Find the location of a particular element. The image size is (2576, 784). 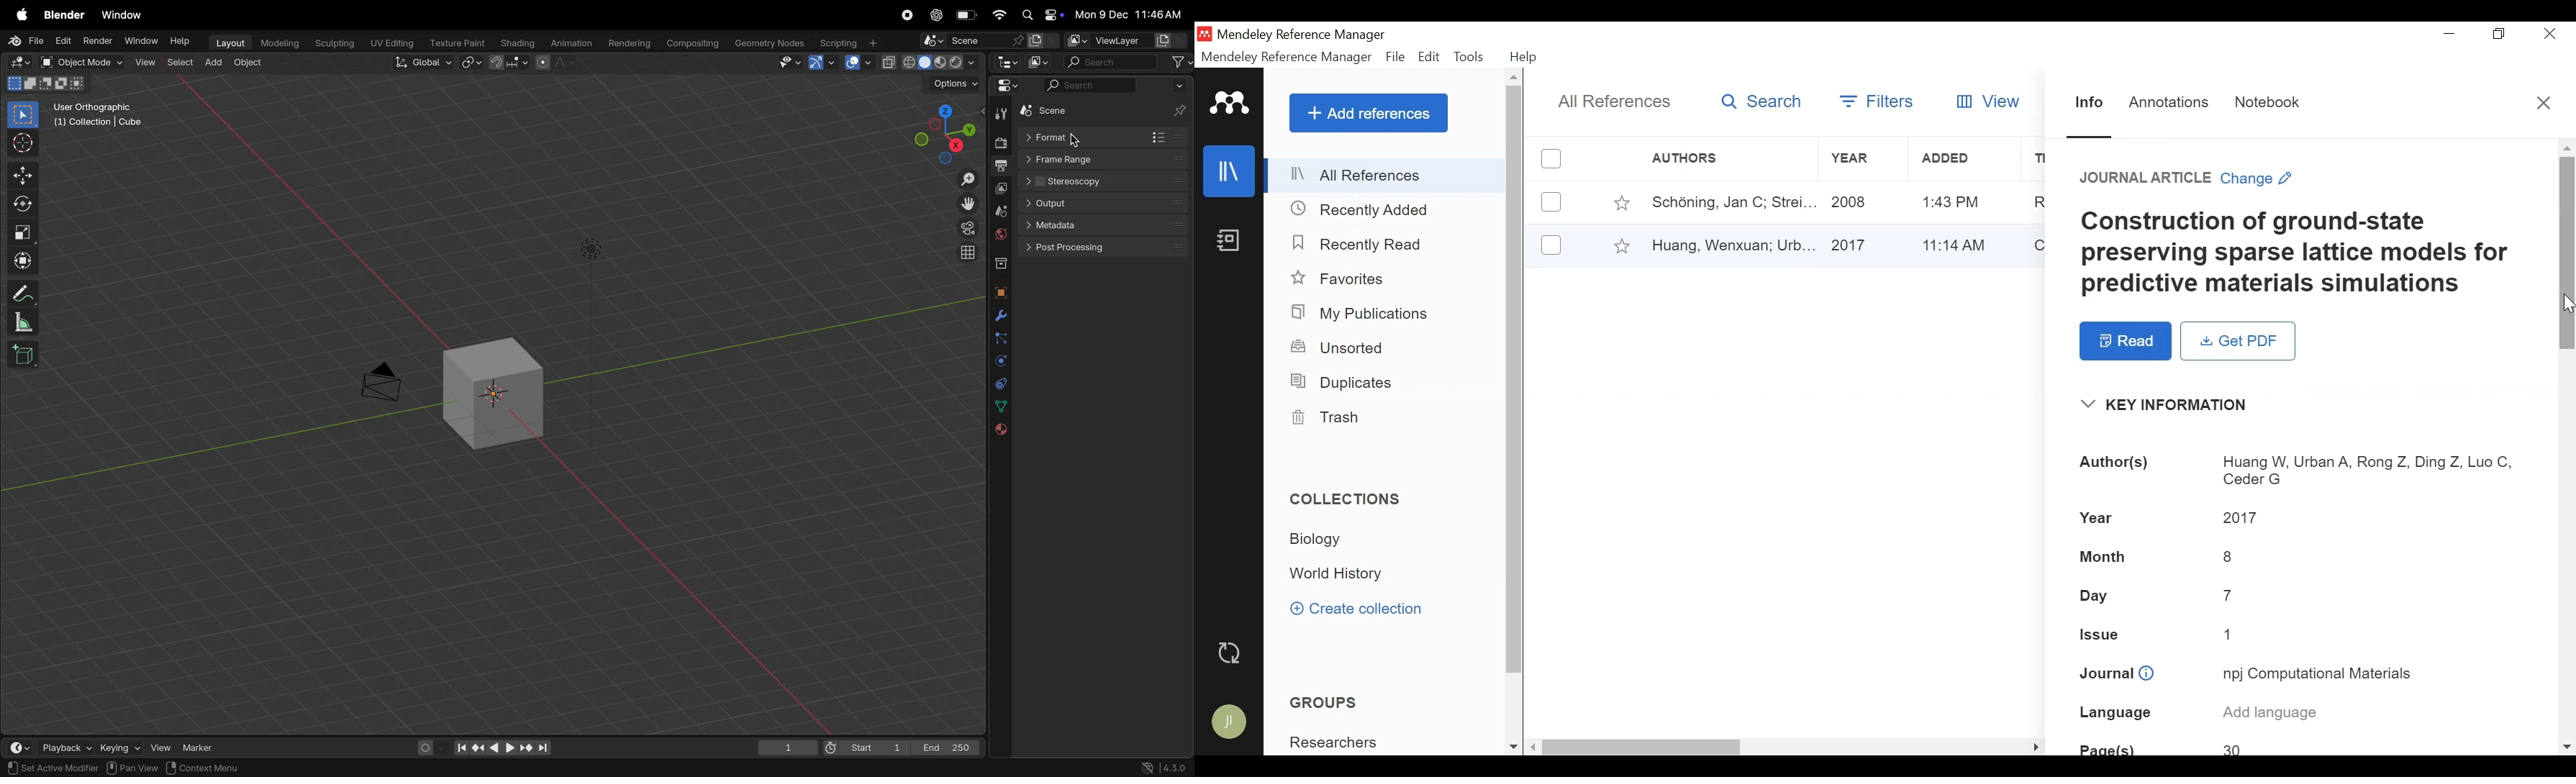

Added is located at coordinates (1961, 201).